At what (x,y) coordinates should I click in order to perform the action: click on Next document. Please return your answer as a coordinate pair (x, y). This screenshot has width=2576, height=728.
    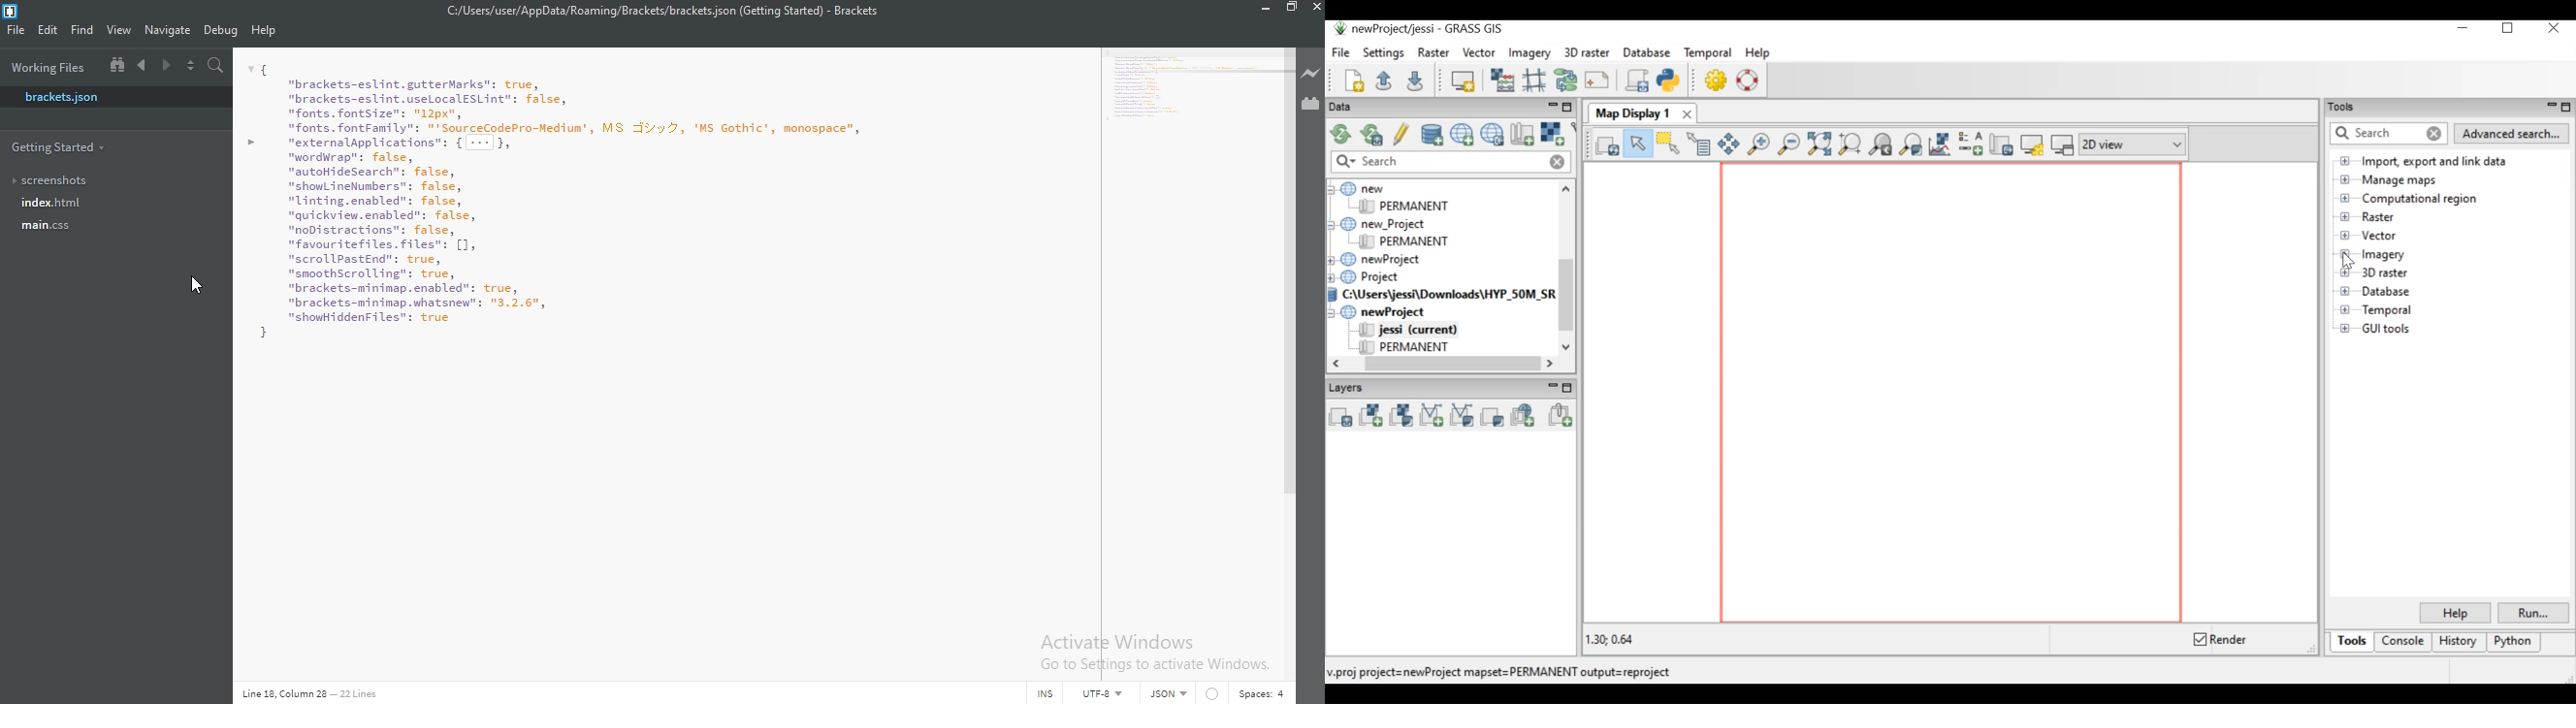
    Looking at the image, I should click on (168, 65).